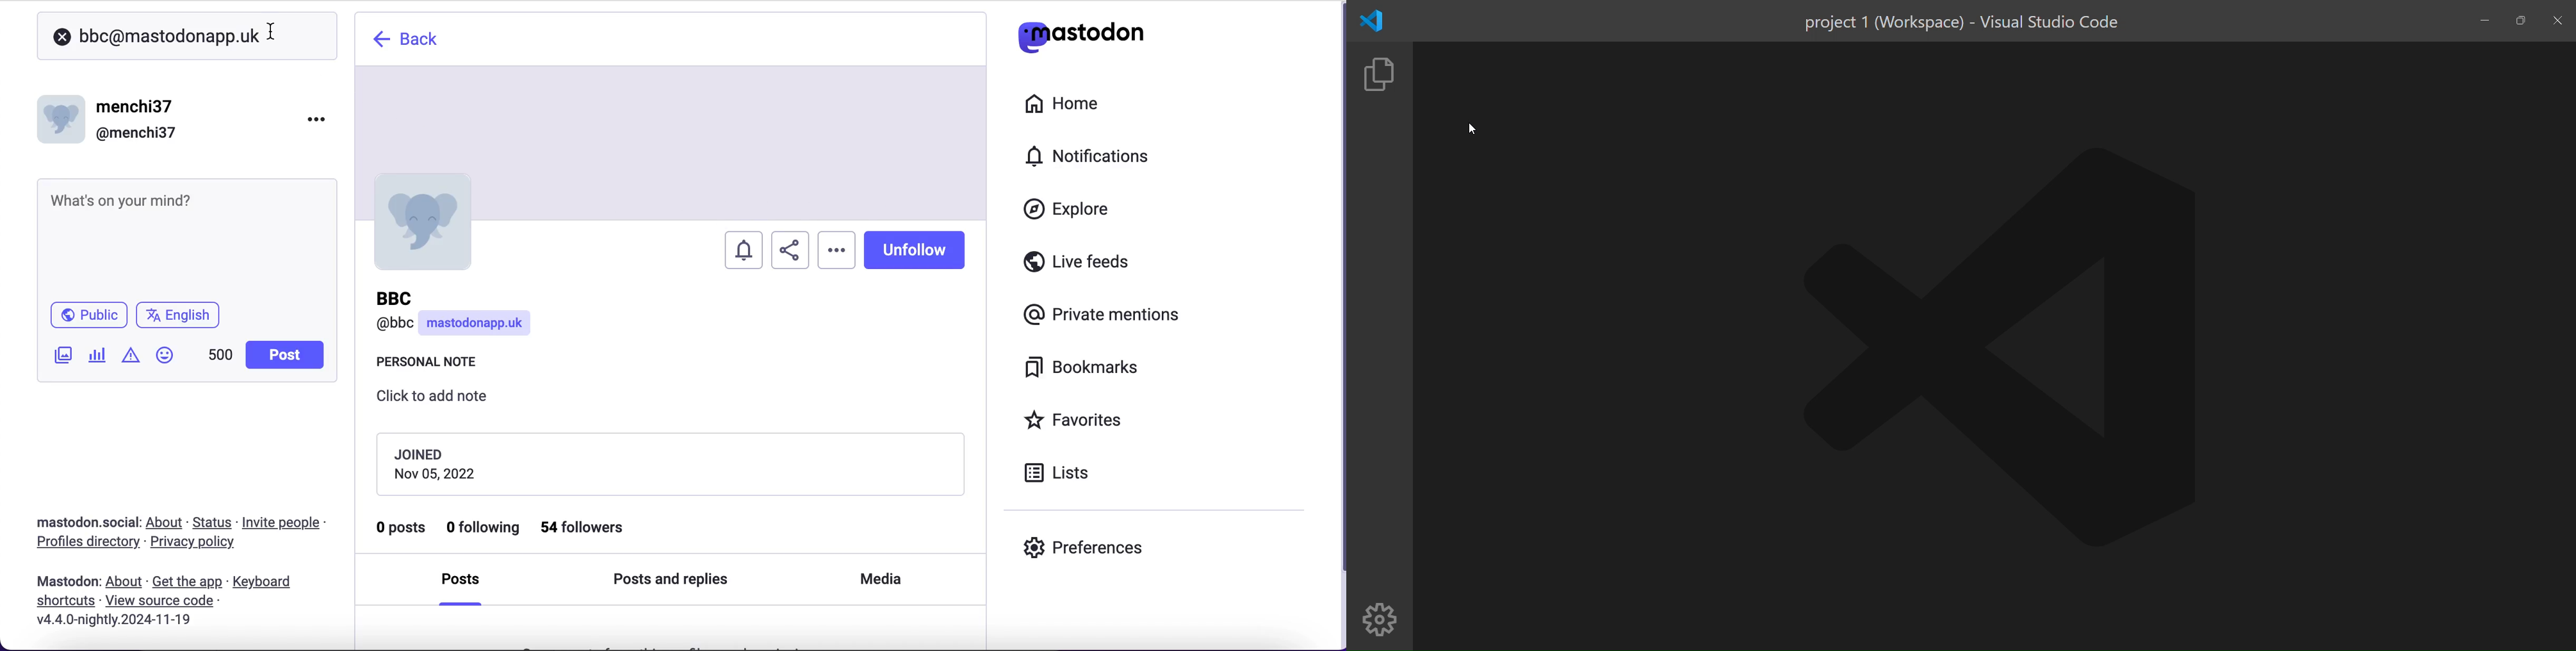  I want to click on posts and replies, so click(677, 578).